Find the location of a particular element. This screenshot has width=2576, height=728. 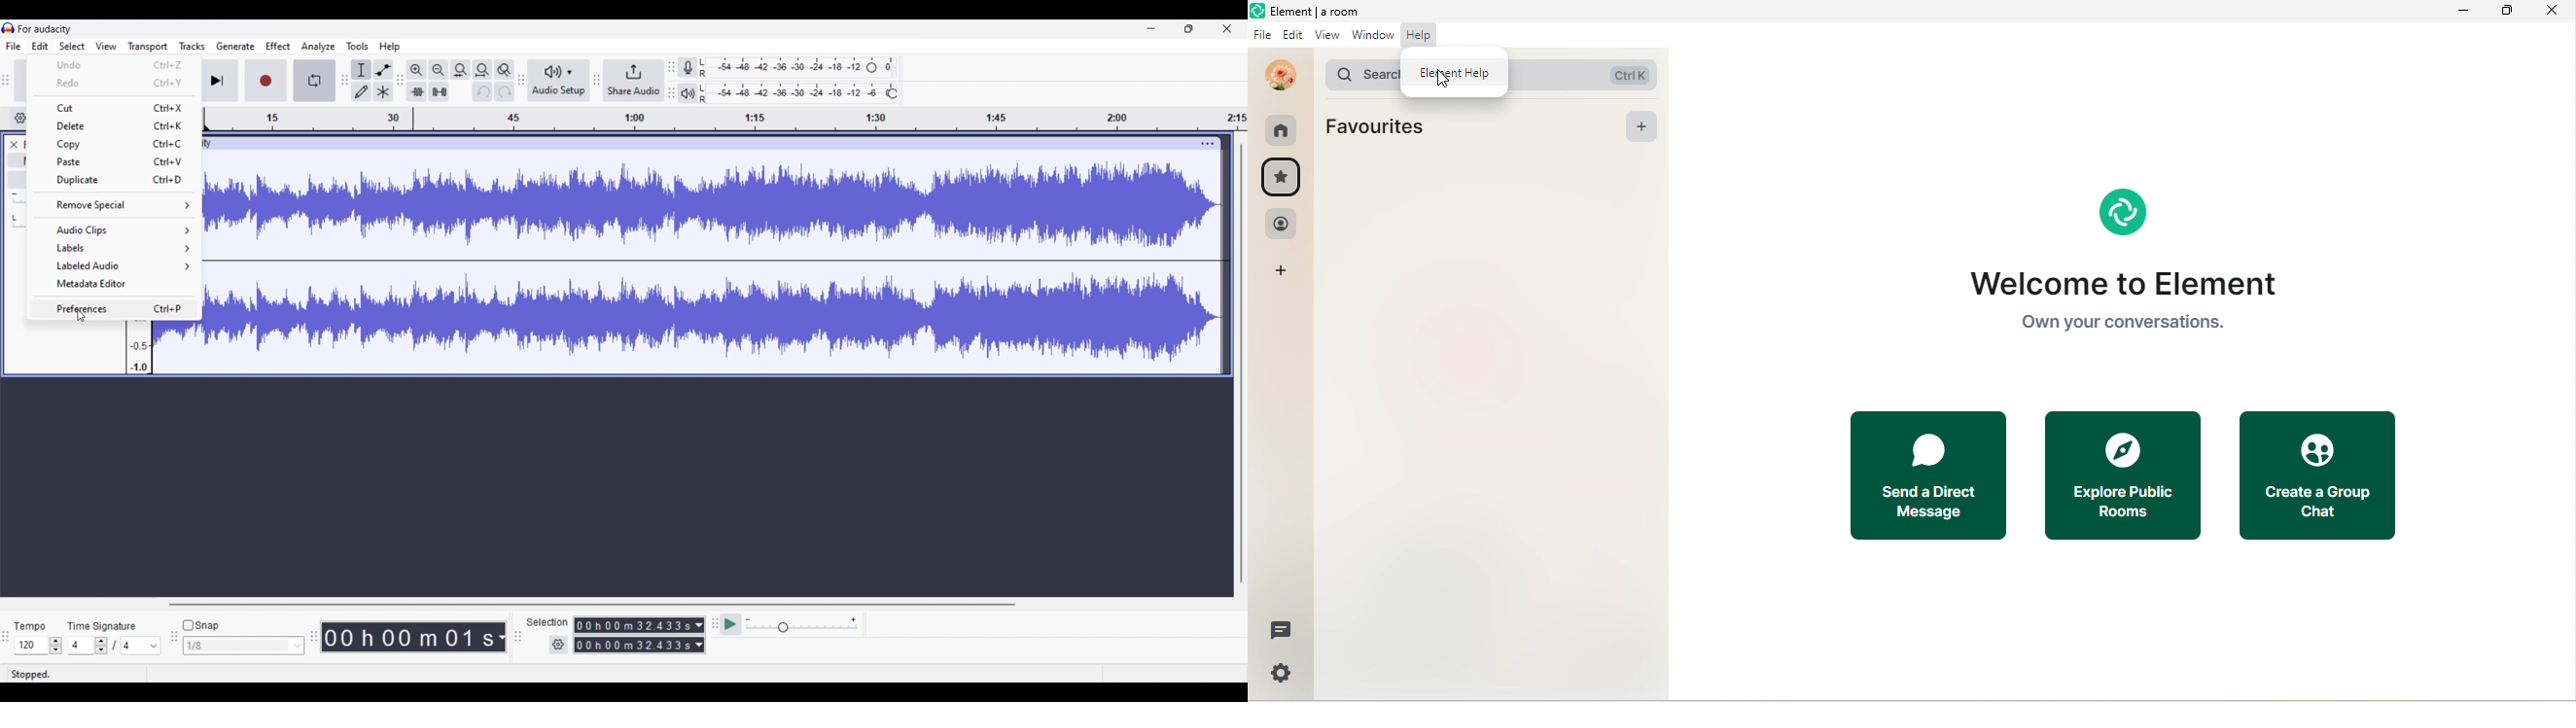

room is located at coordinates (1283, 131).